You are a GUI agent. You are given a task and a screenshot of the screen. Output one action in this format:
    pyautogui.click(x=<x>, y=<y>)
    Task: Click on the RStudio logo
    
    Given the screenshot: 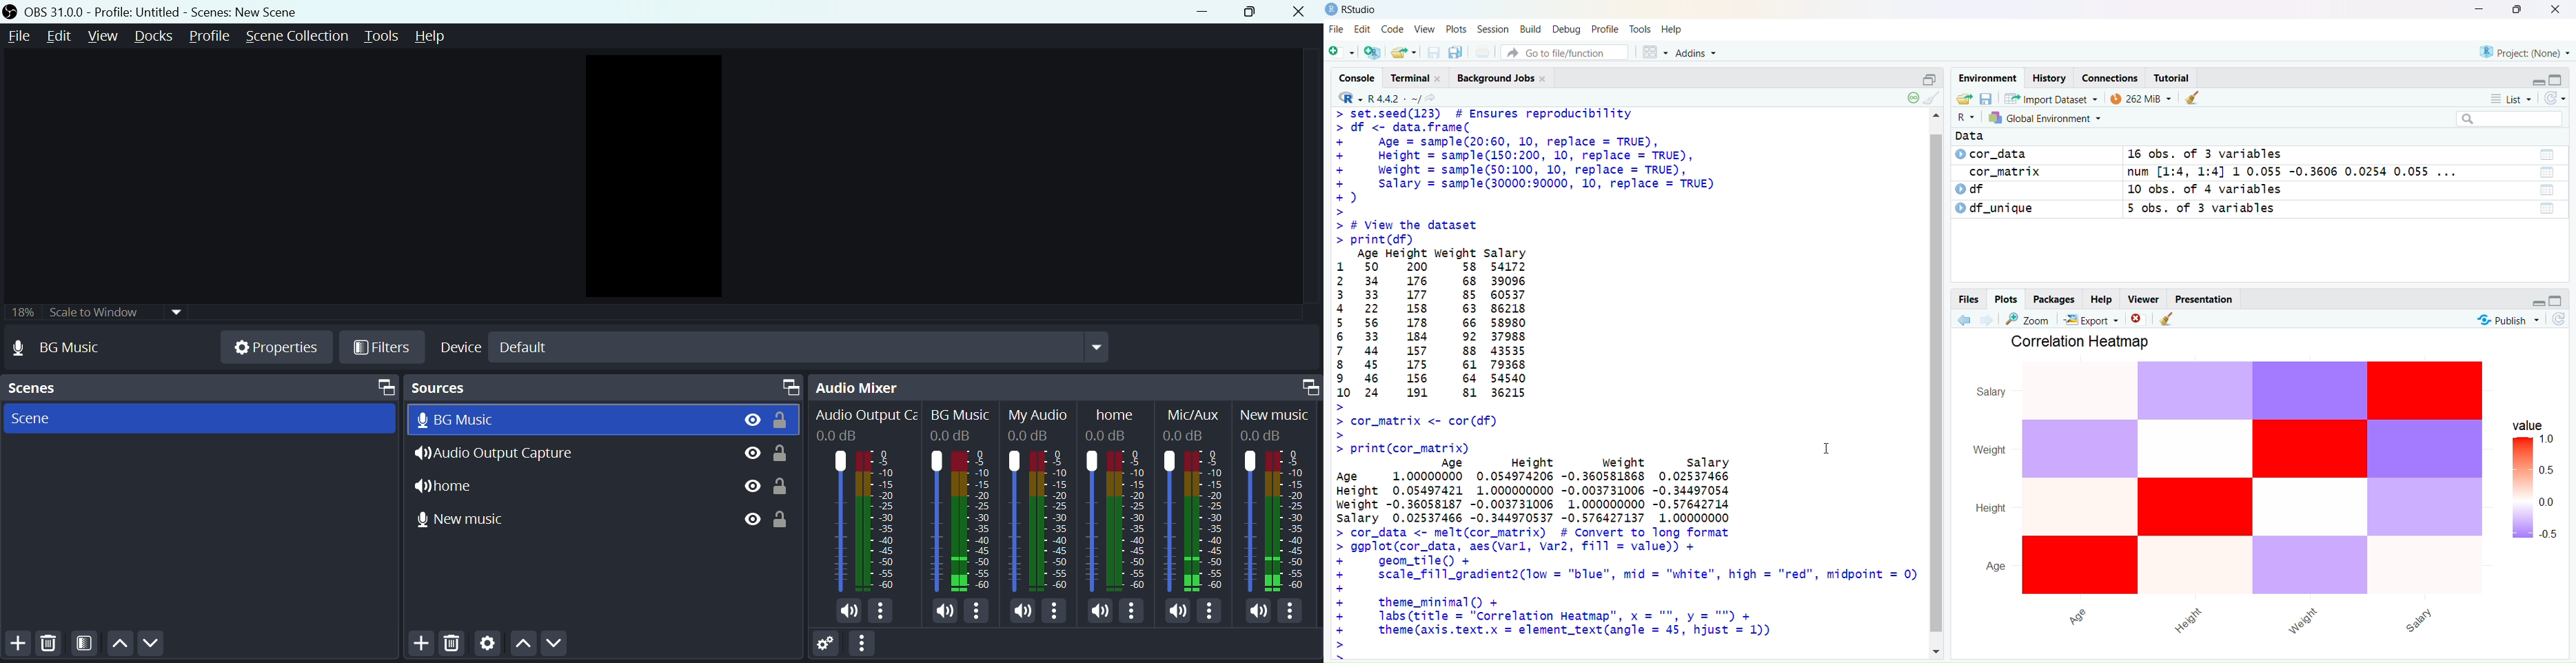 What is the action you would take?
    pyautogui.click(x=1347, y=97)
    